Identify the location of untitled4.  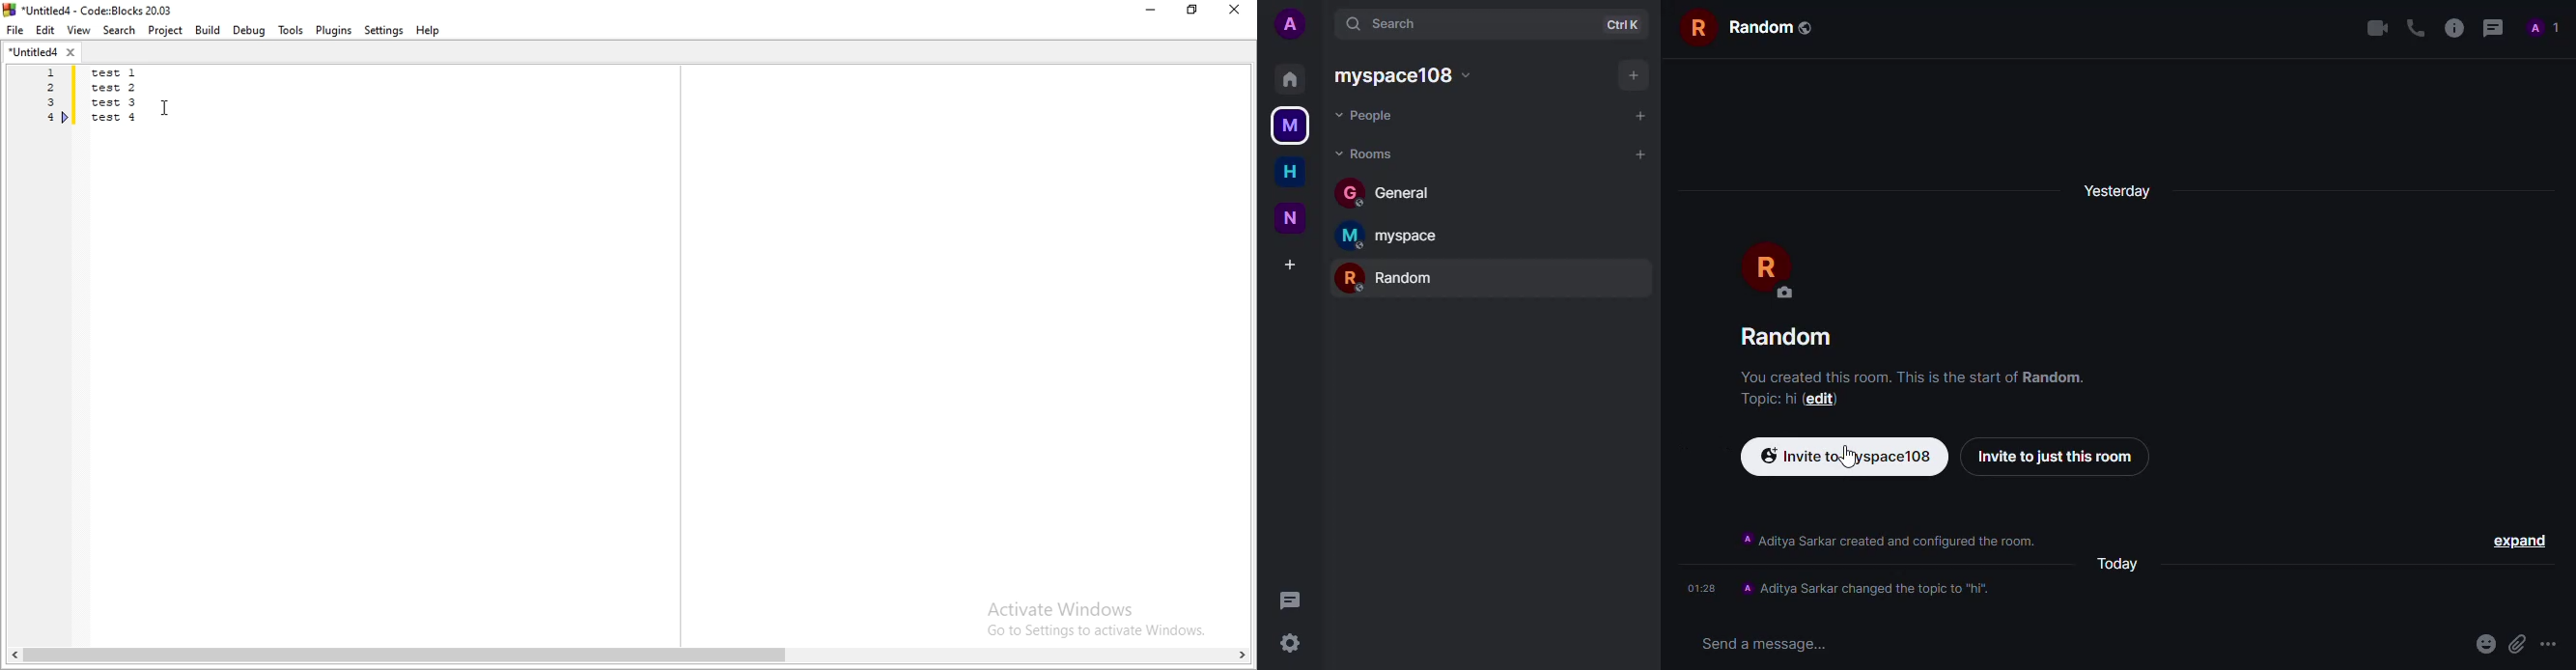
(44, 54).